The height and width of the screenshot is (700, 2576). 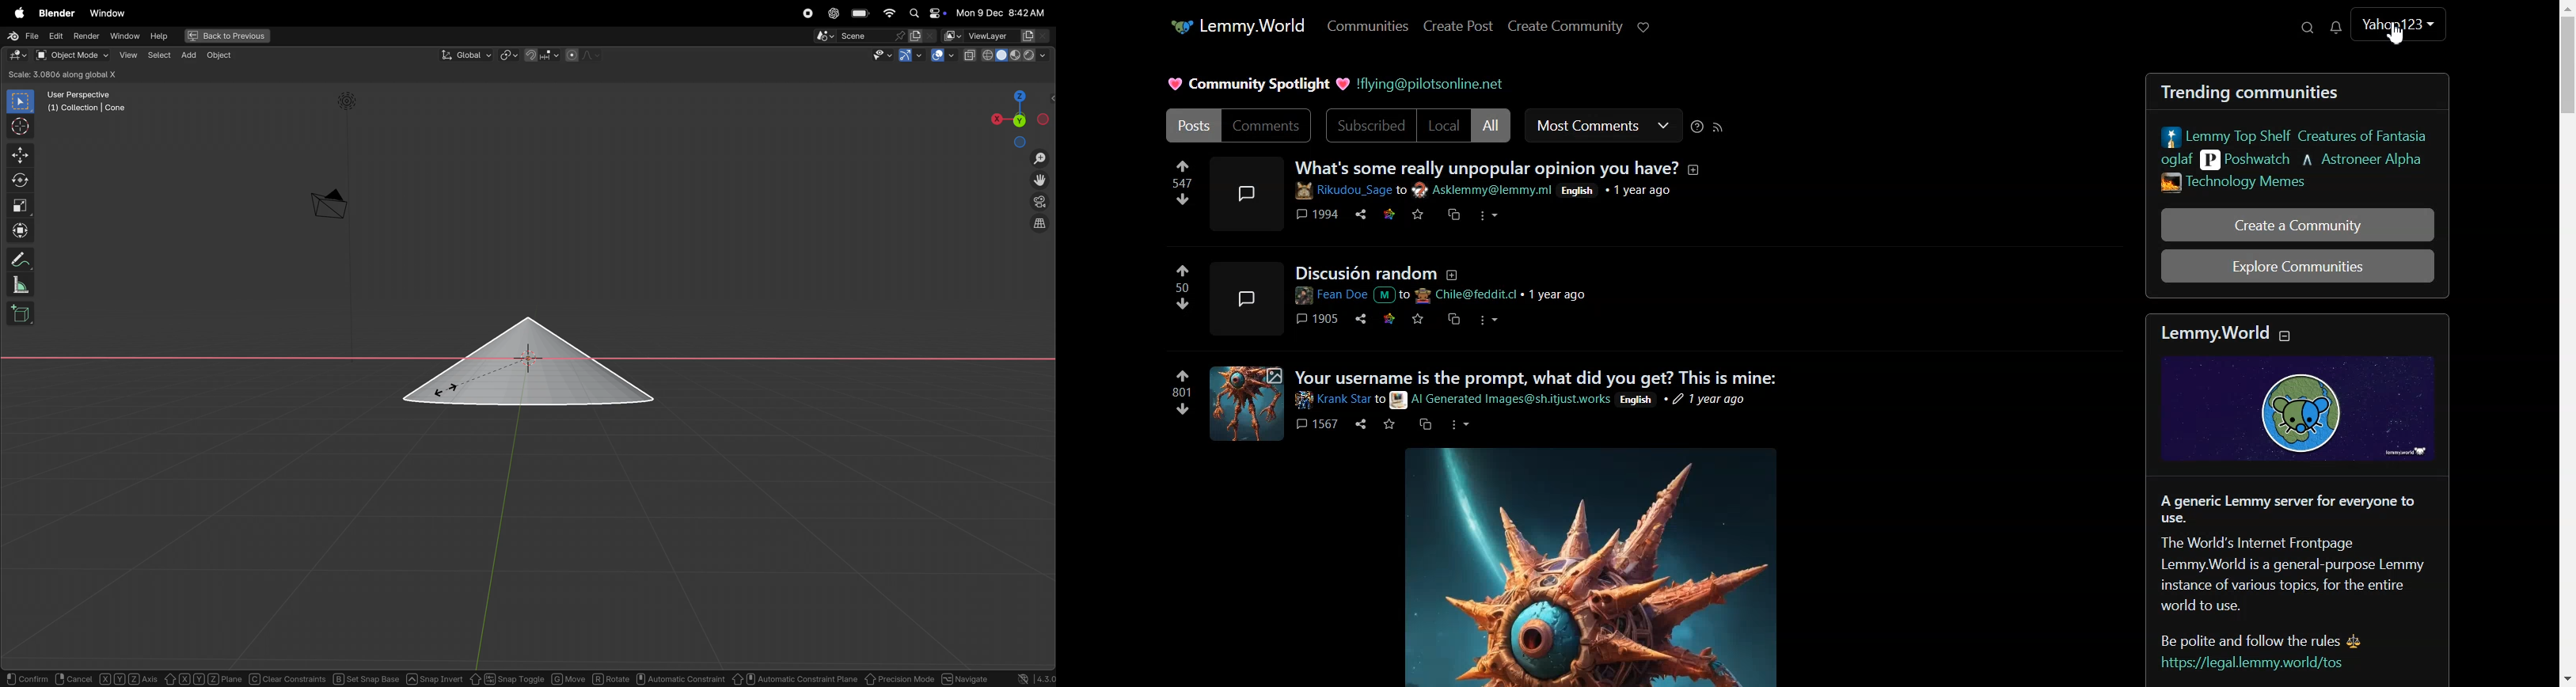 What do you see at coordinates (18, 314) in the screenshot?
I see `add cube` at bounding box center [18, 314].